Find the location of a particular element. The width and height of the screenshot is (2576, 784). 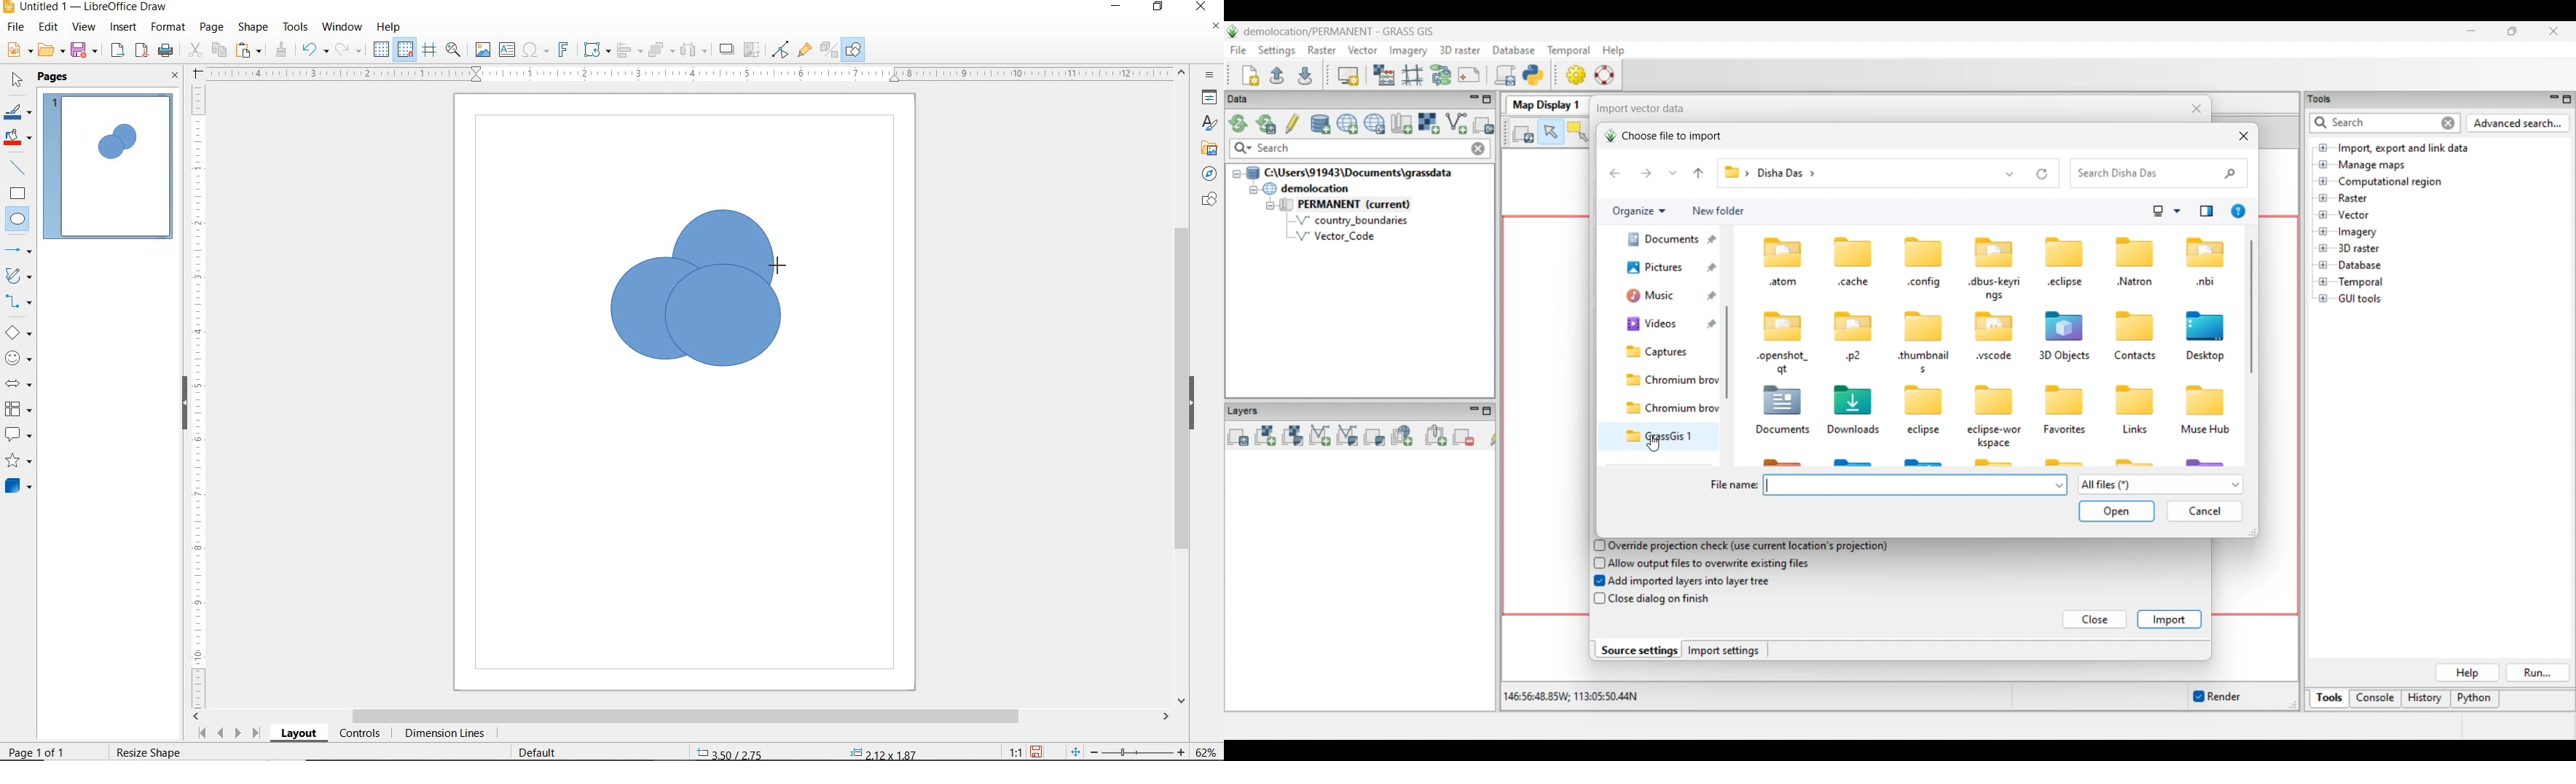

SHOW DRAW FUNCTONS is located at coordinates (853, 50).